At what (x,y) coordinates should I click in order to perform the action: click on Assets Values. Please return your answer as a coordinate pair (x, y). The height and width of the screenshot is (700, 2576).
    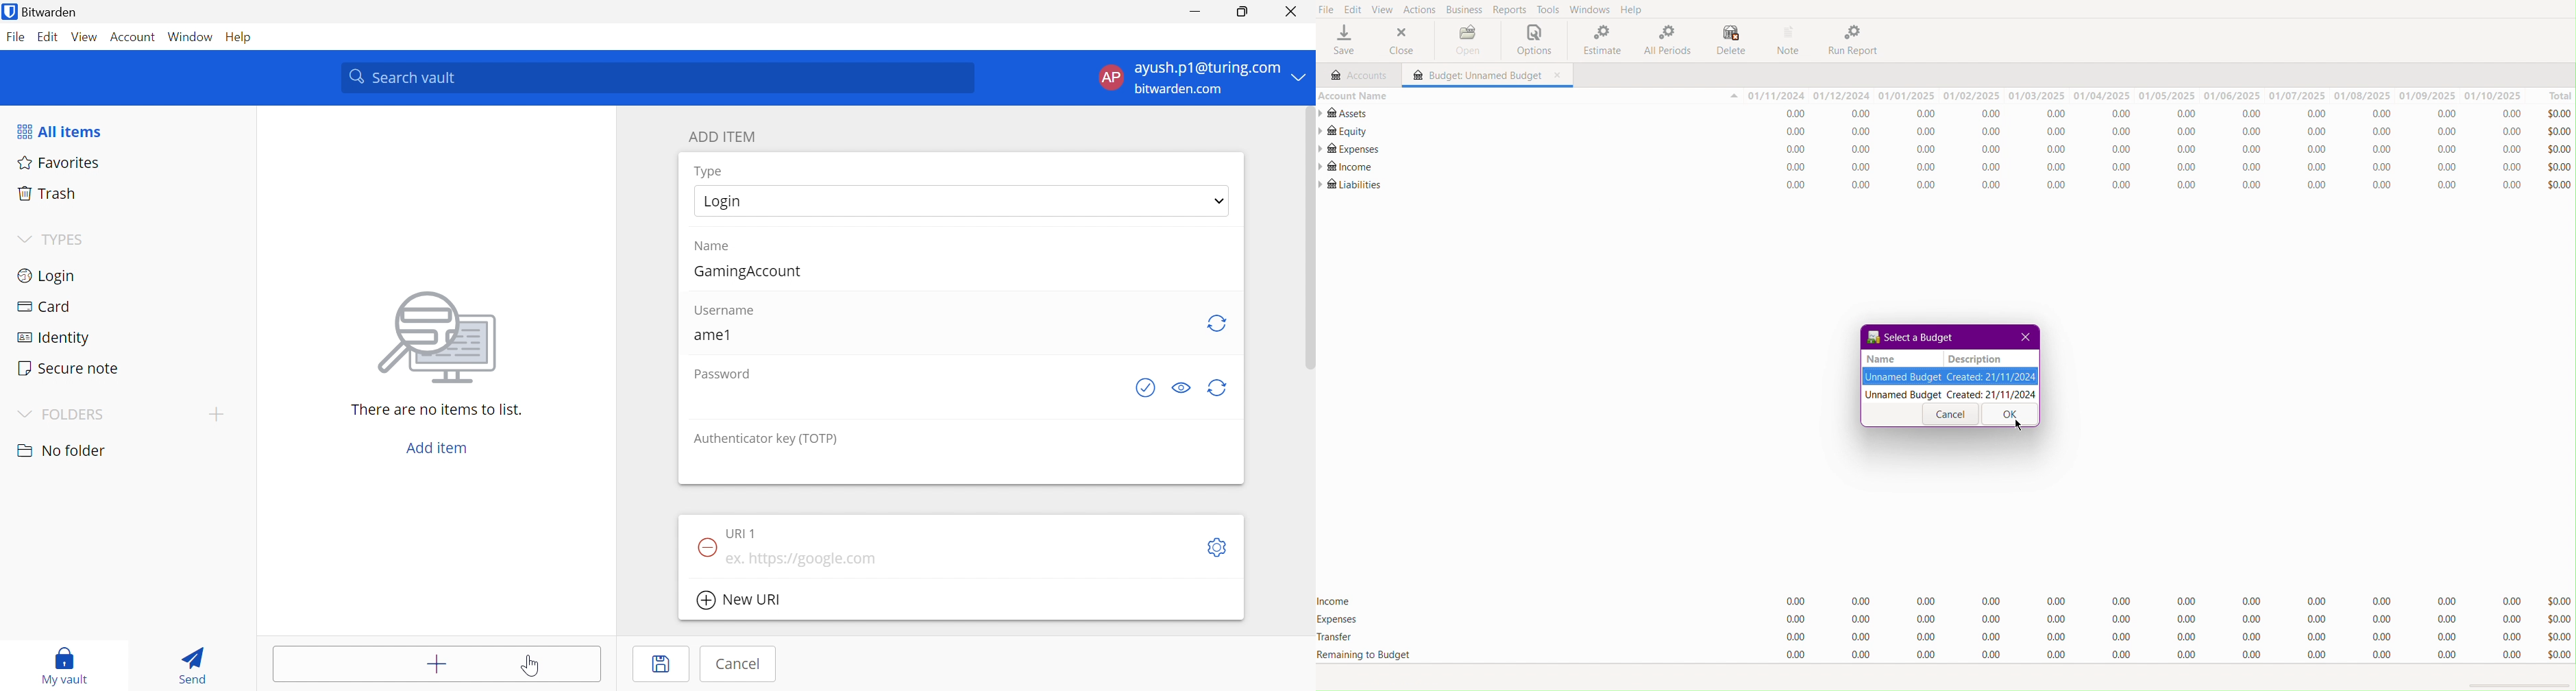
    Looking at the image, I should click on (2152, 115).